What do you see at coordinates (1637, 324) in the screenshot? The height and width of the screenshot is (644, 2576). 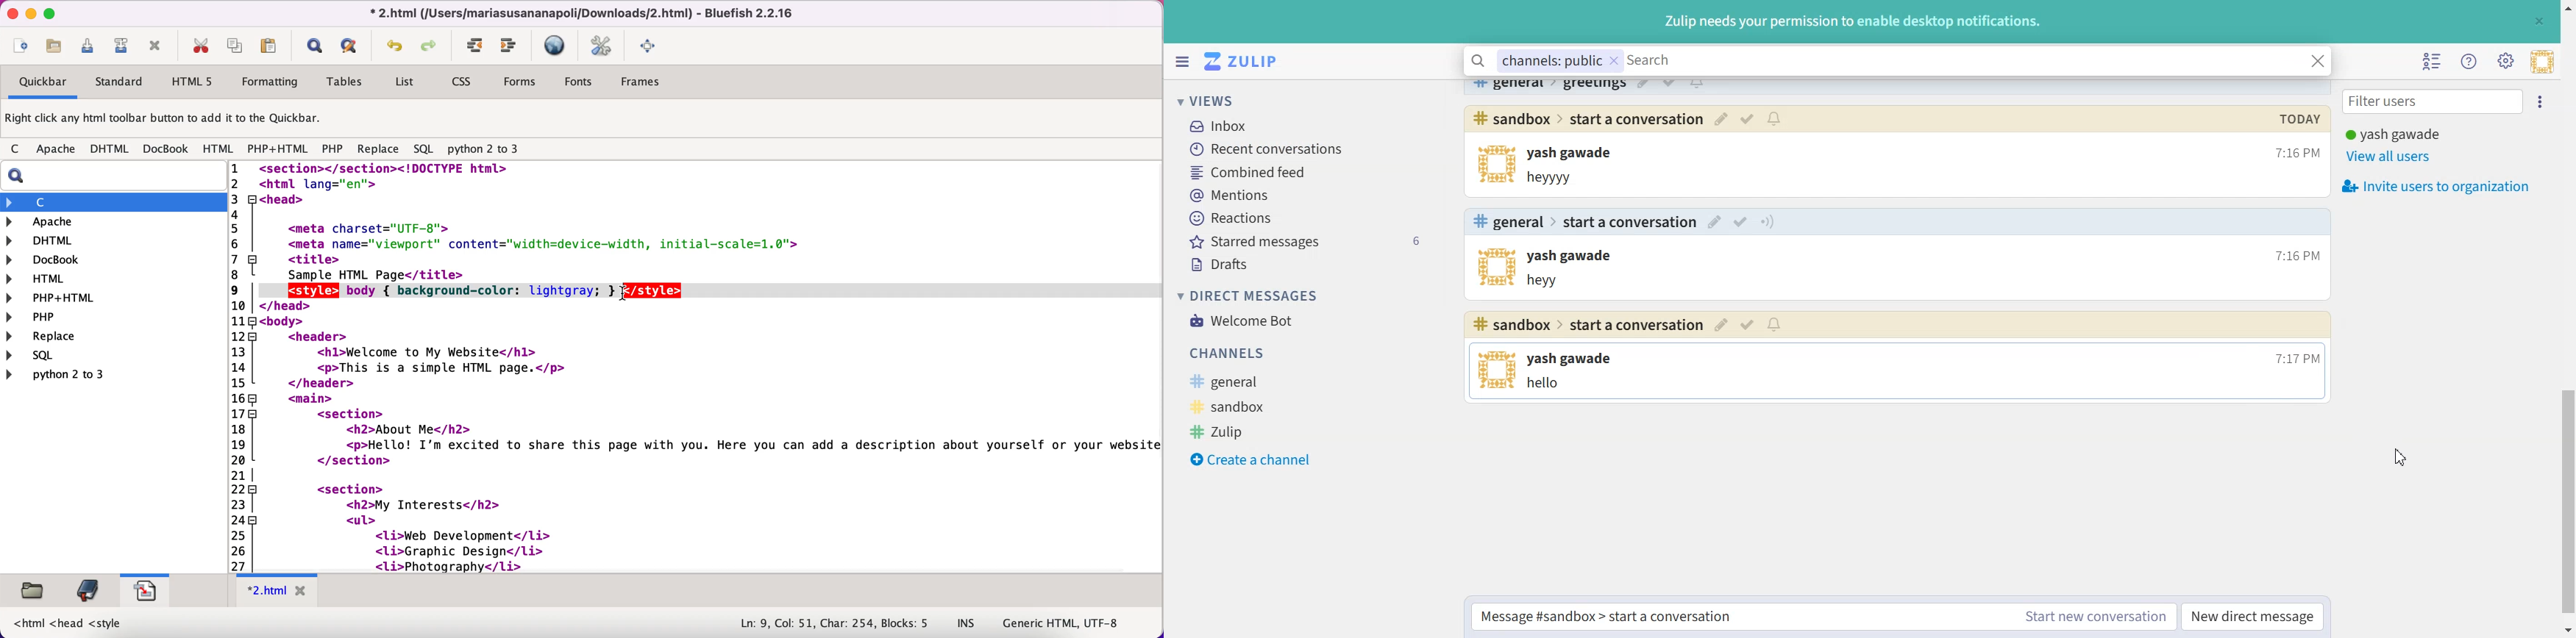 I see `start a conversation` at bounding box center [1637, 324].